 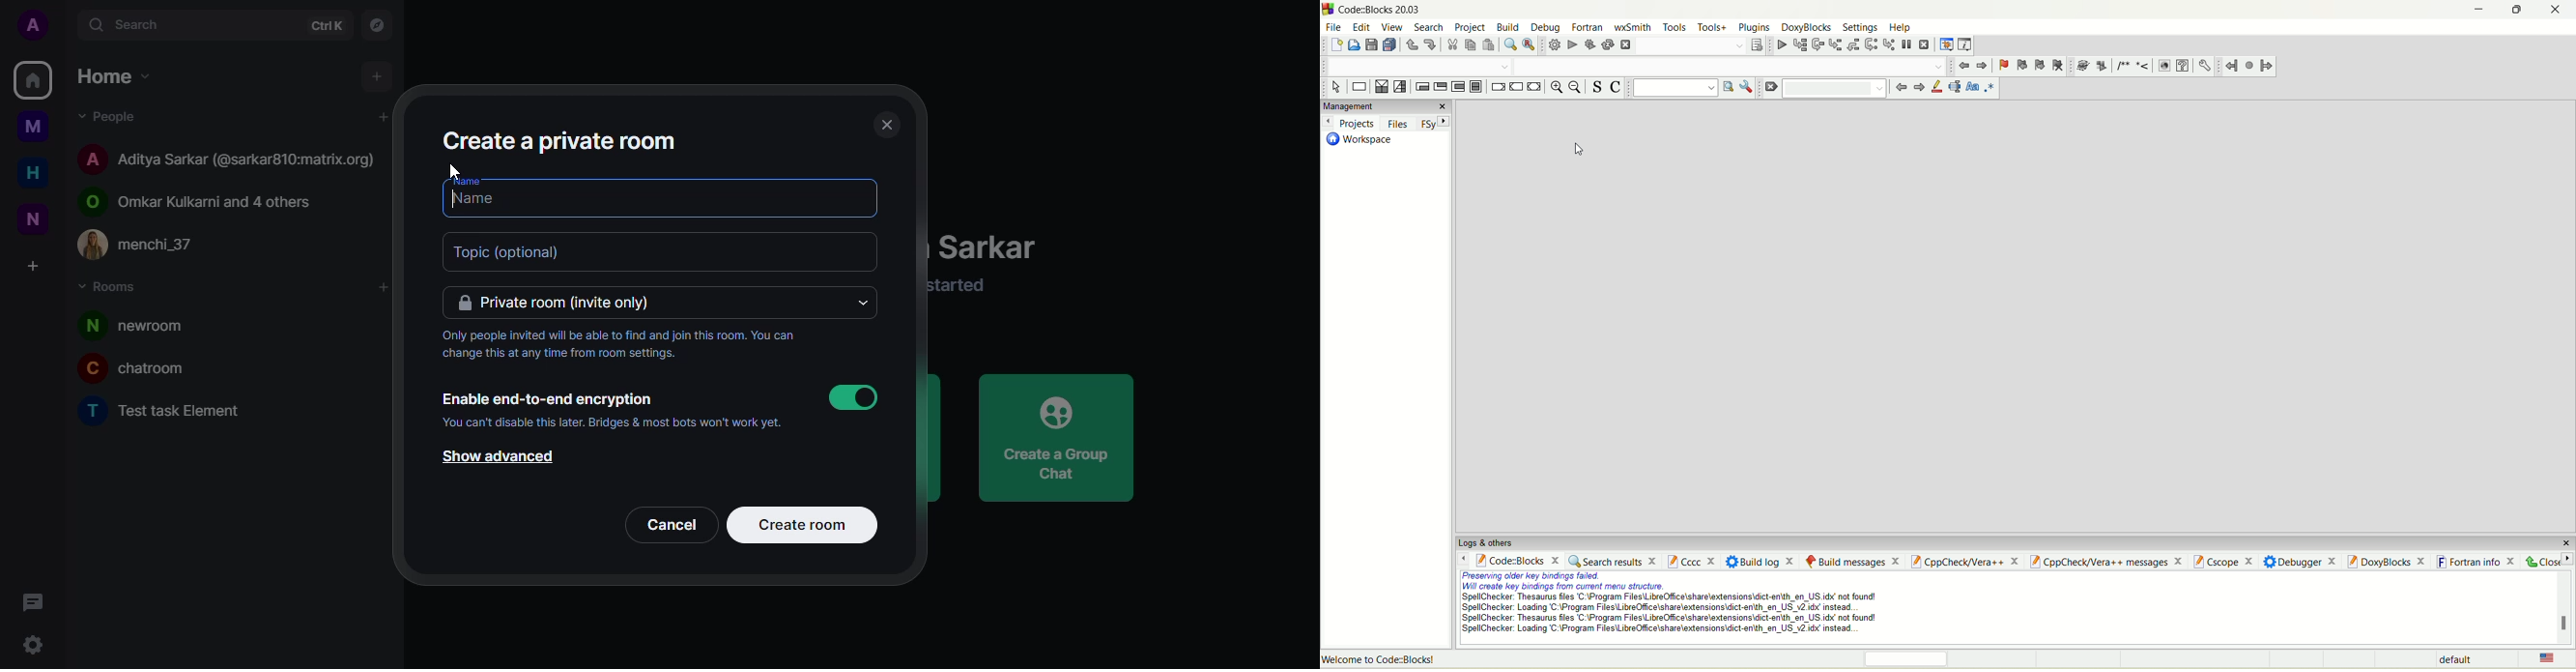 What do you see at coordinates (2021, 65) in the screenshot?
I see `prev bookmark` at bounding box center [2021, 65].